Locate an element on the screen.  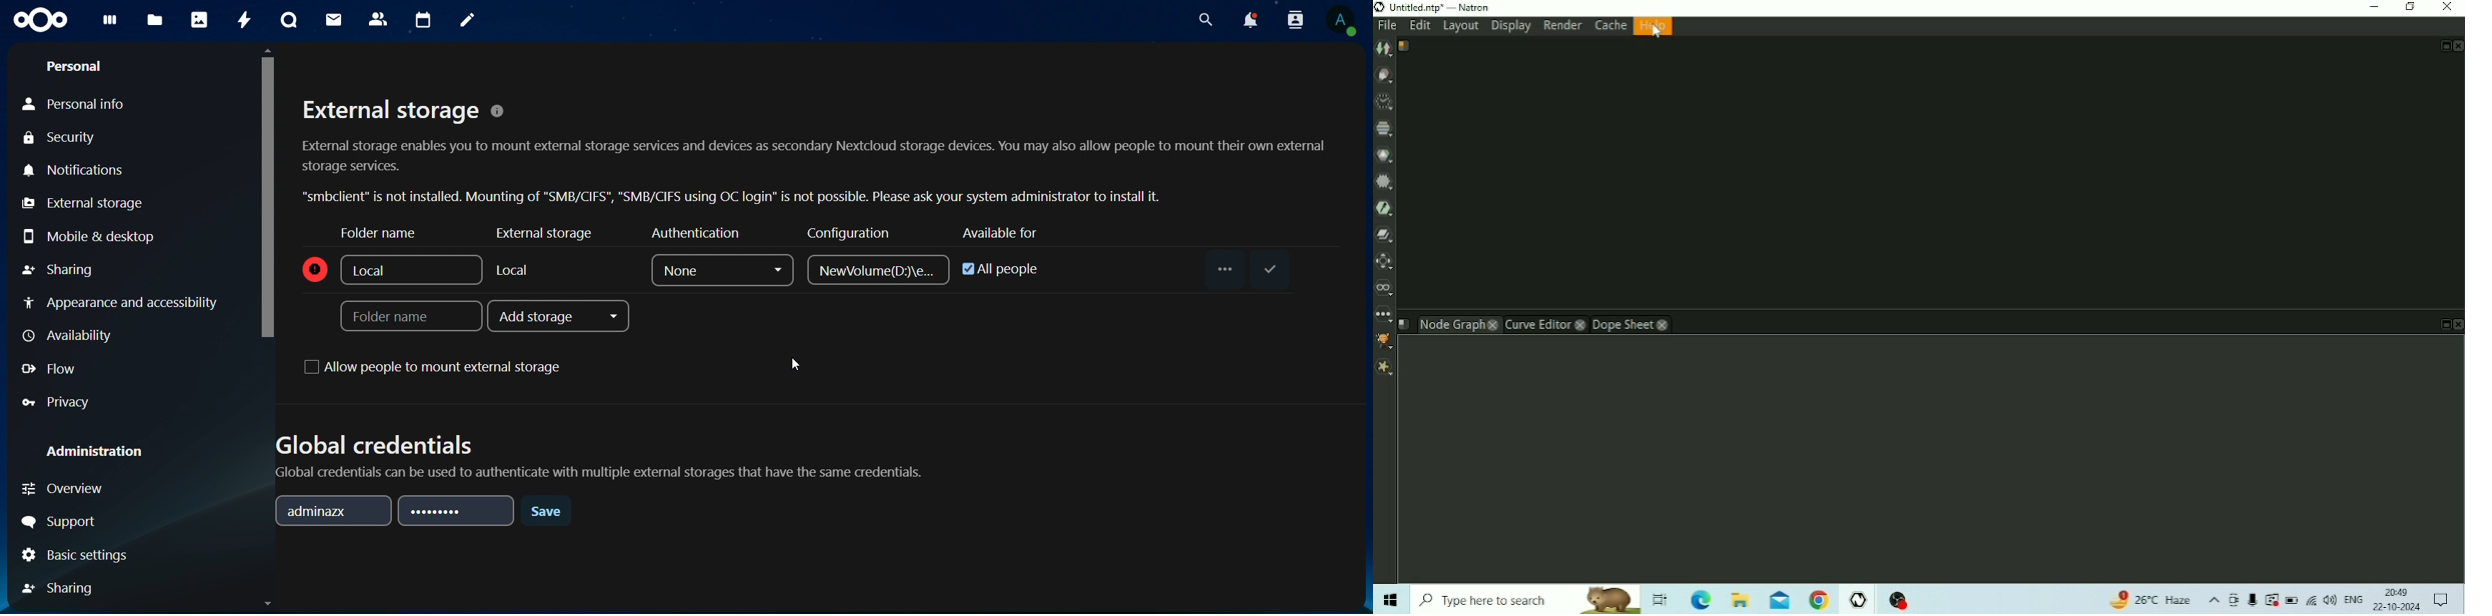
sharing is located at coordinates (63, 588).